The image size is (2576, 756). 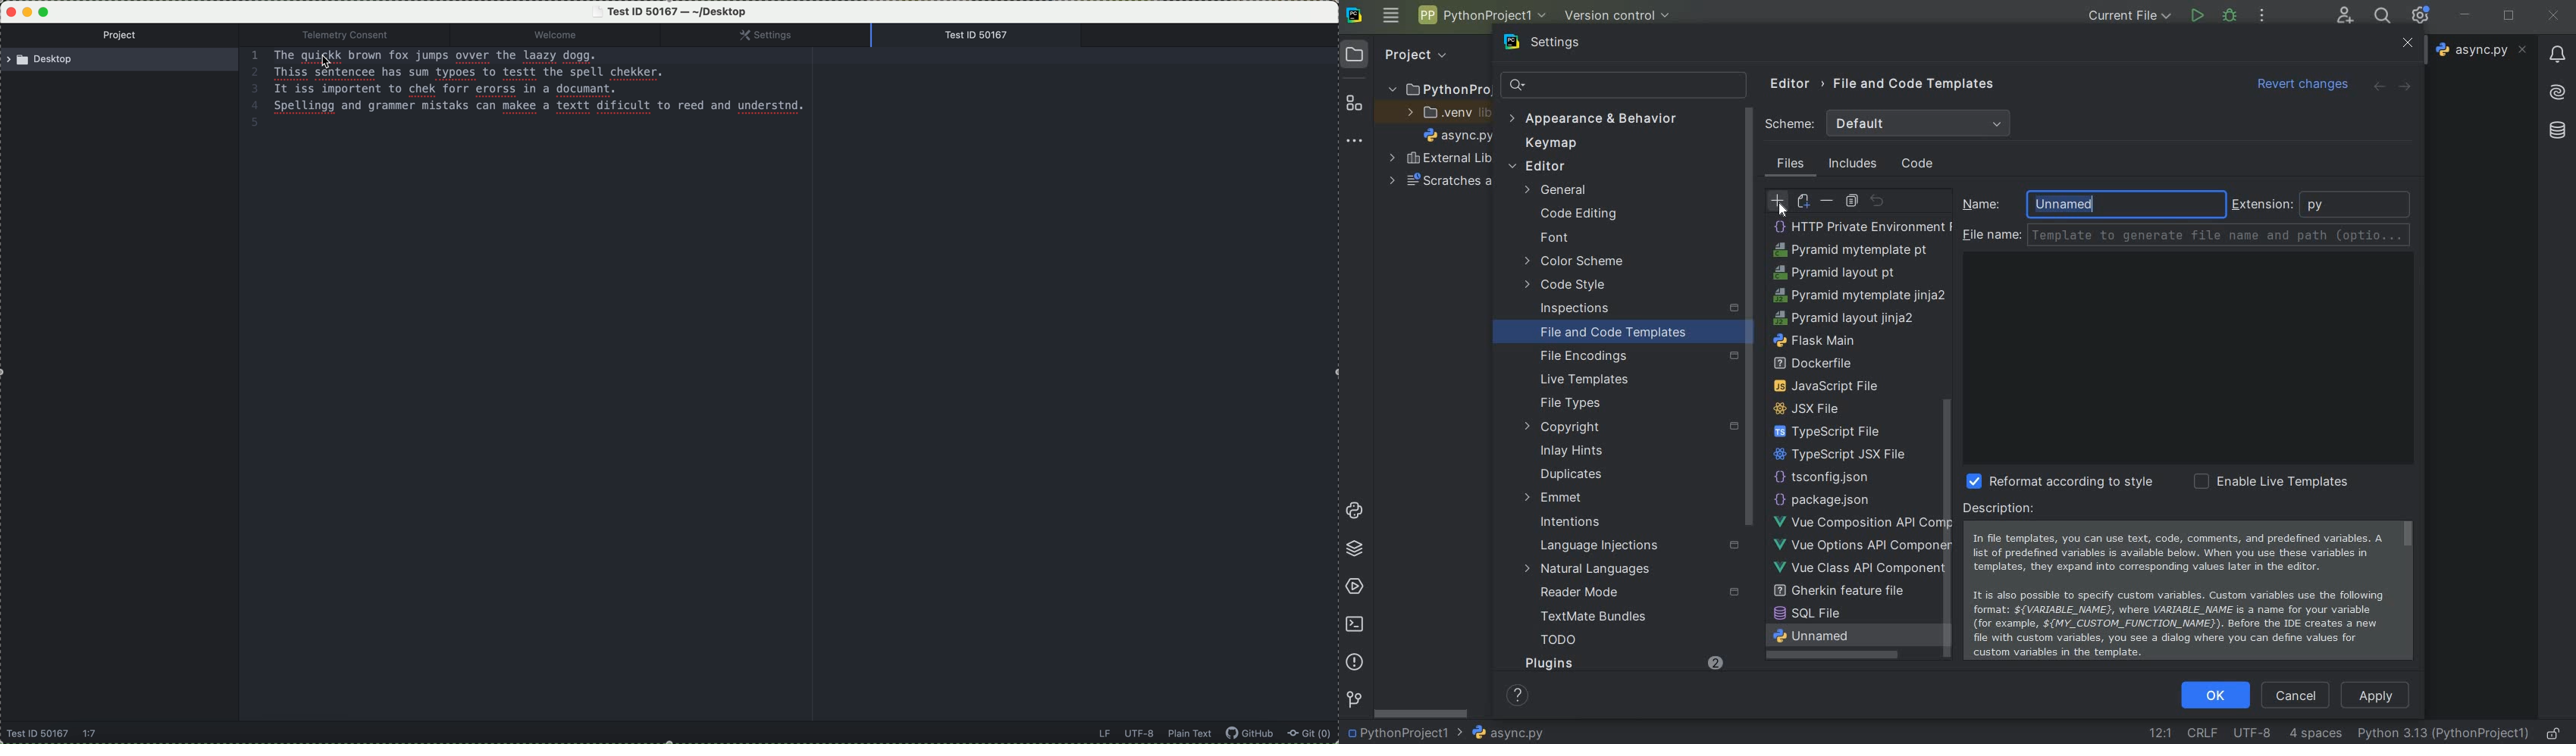 What do you see at coordinates (2383, 17) in the screenshot?
I see `search everywhere` at bounding box center [2383, 17].